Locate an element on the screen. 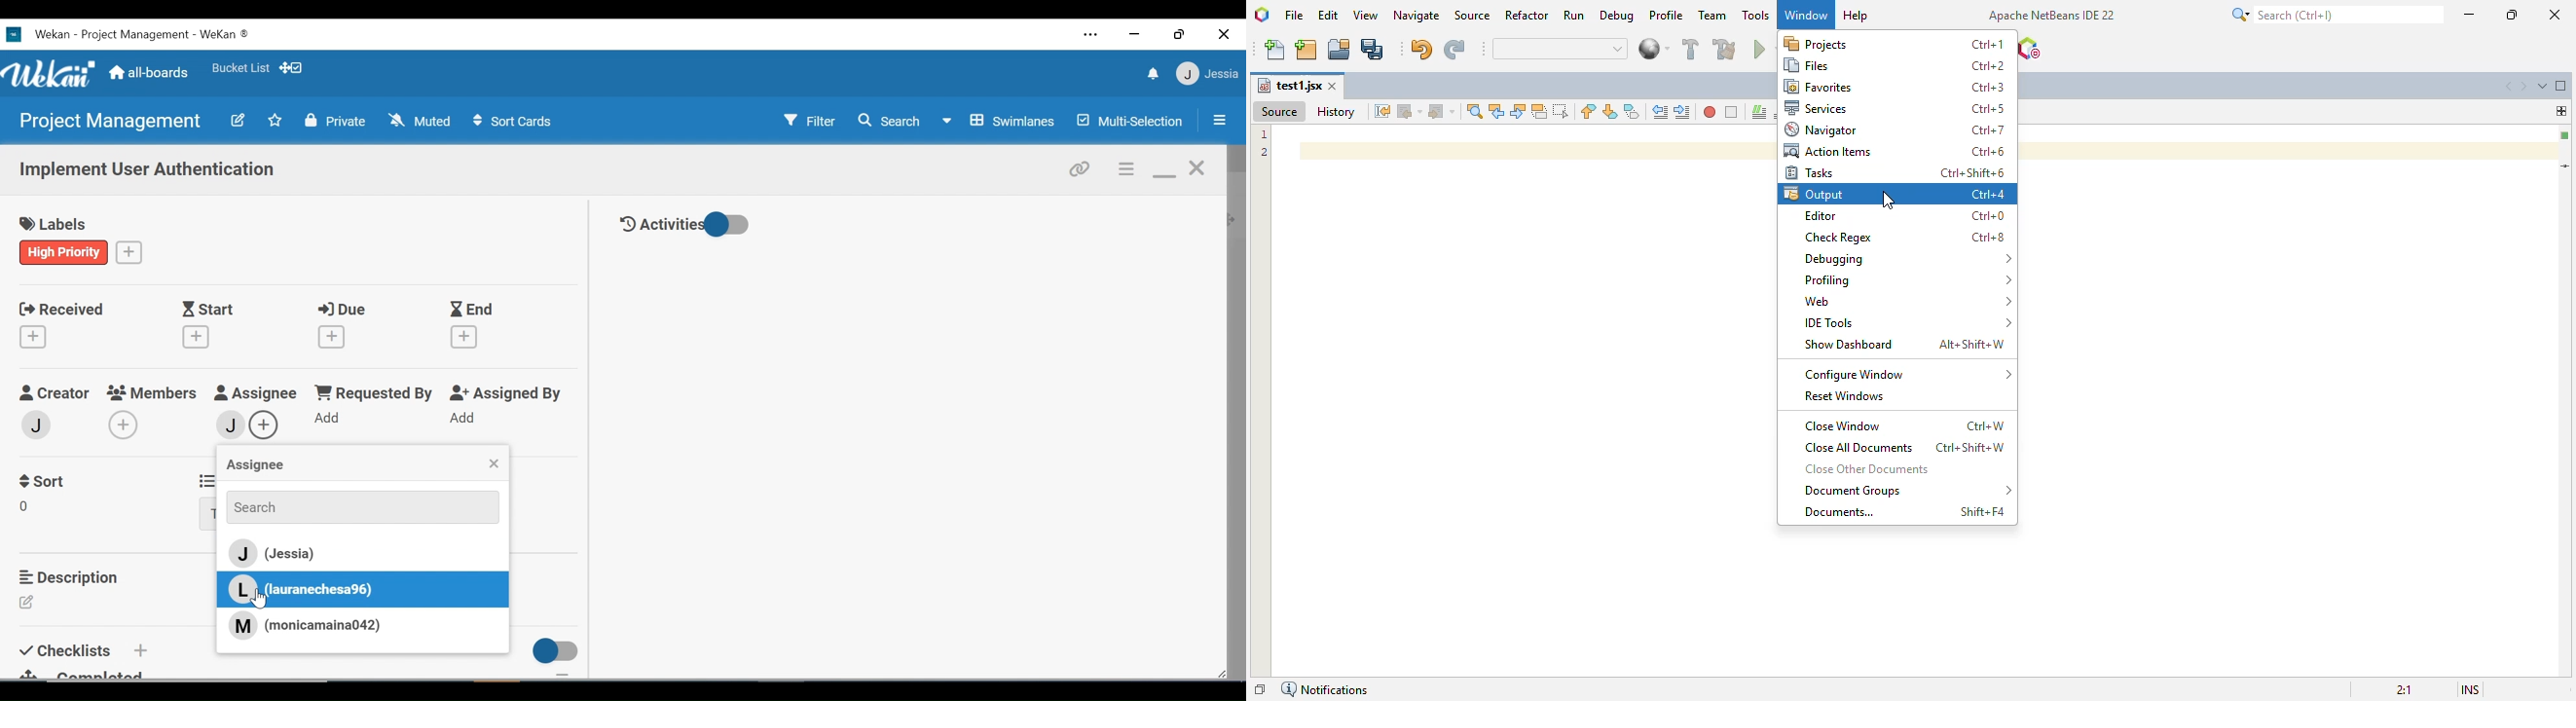 Image resolution: width=2576 pixels, height=728 pixels. Settings and more is located at coordinates (1092, 36).